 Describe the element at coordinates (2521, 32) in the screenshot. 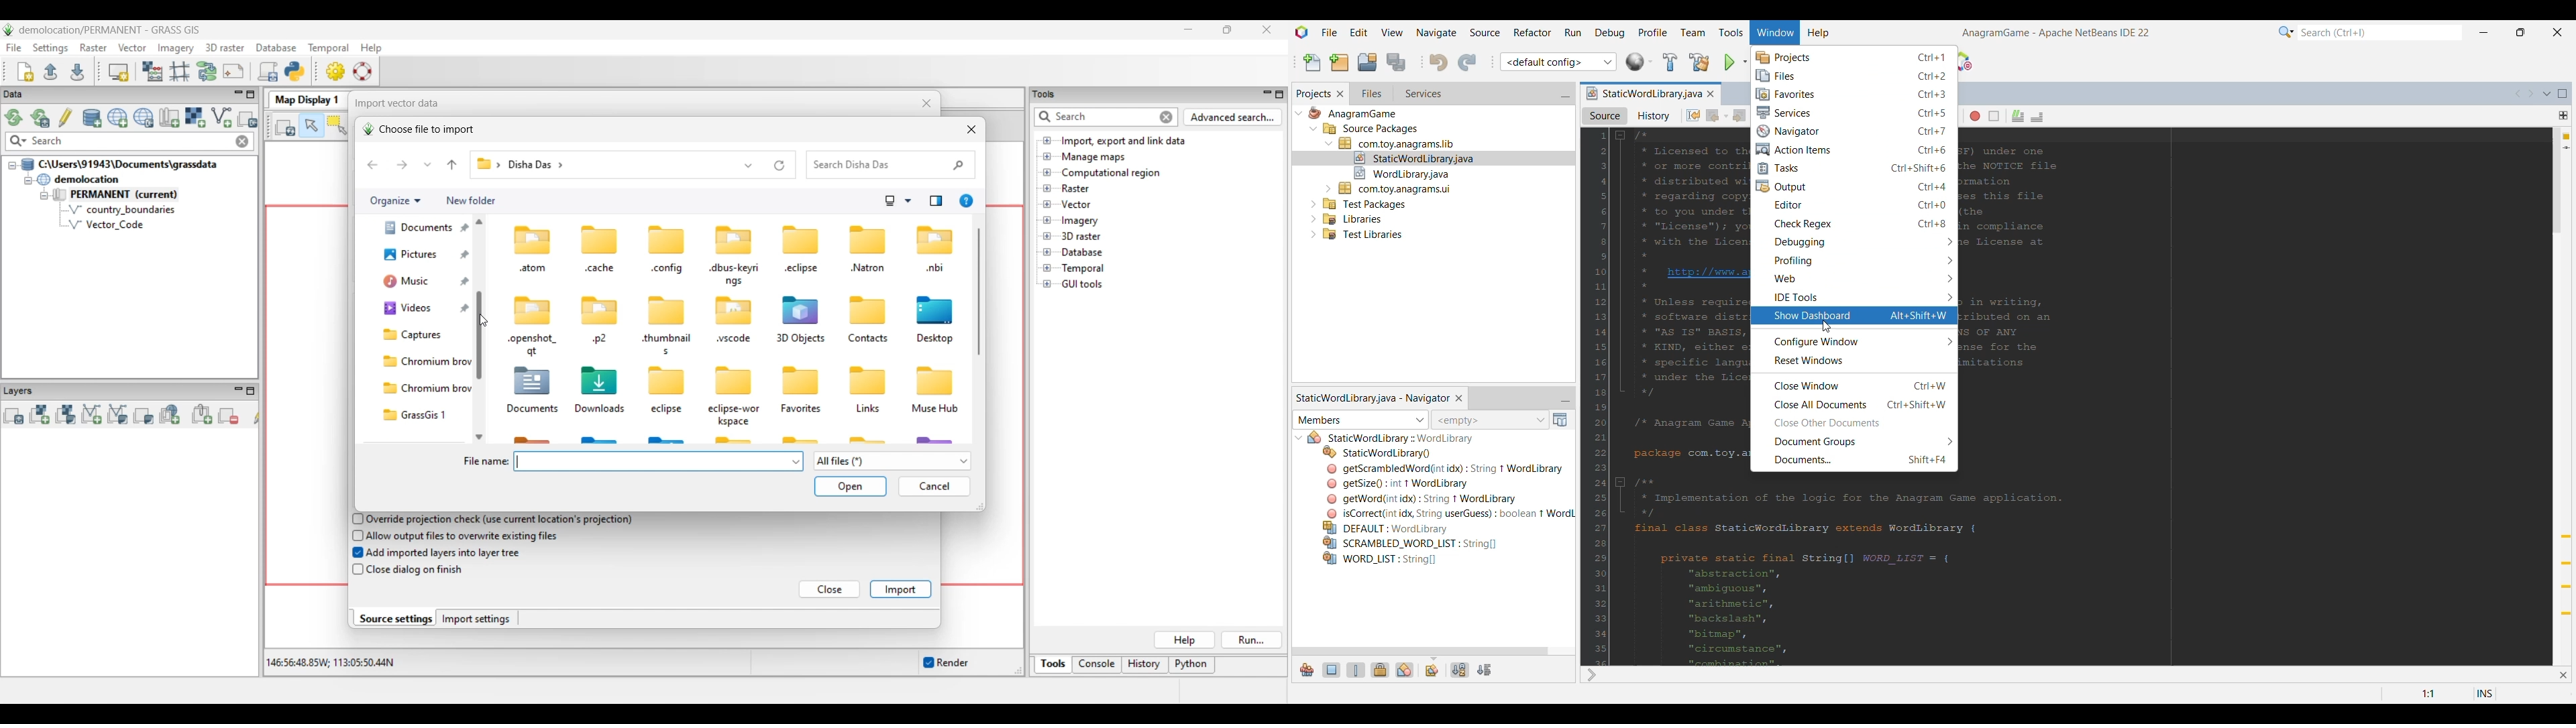

I see `Show interface in a smaller tab` at that location.